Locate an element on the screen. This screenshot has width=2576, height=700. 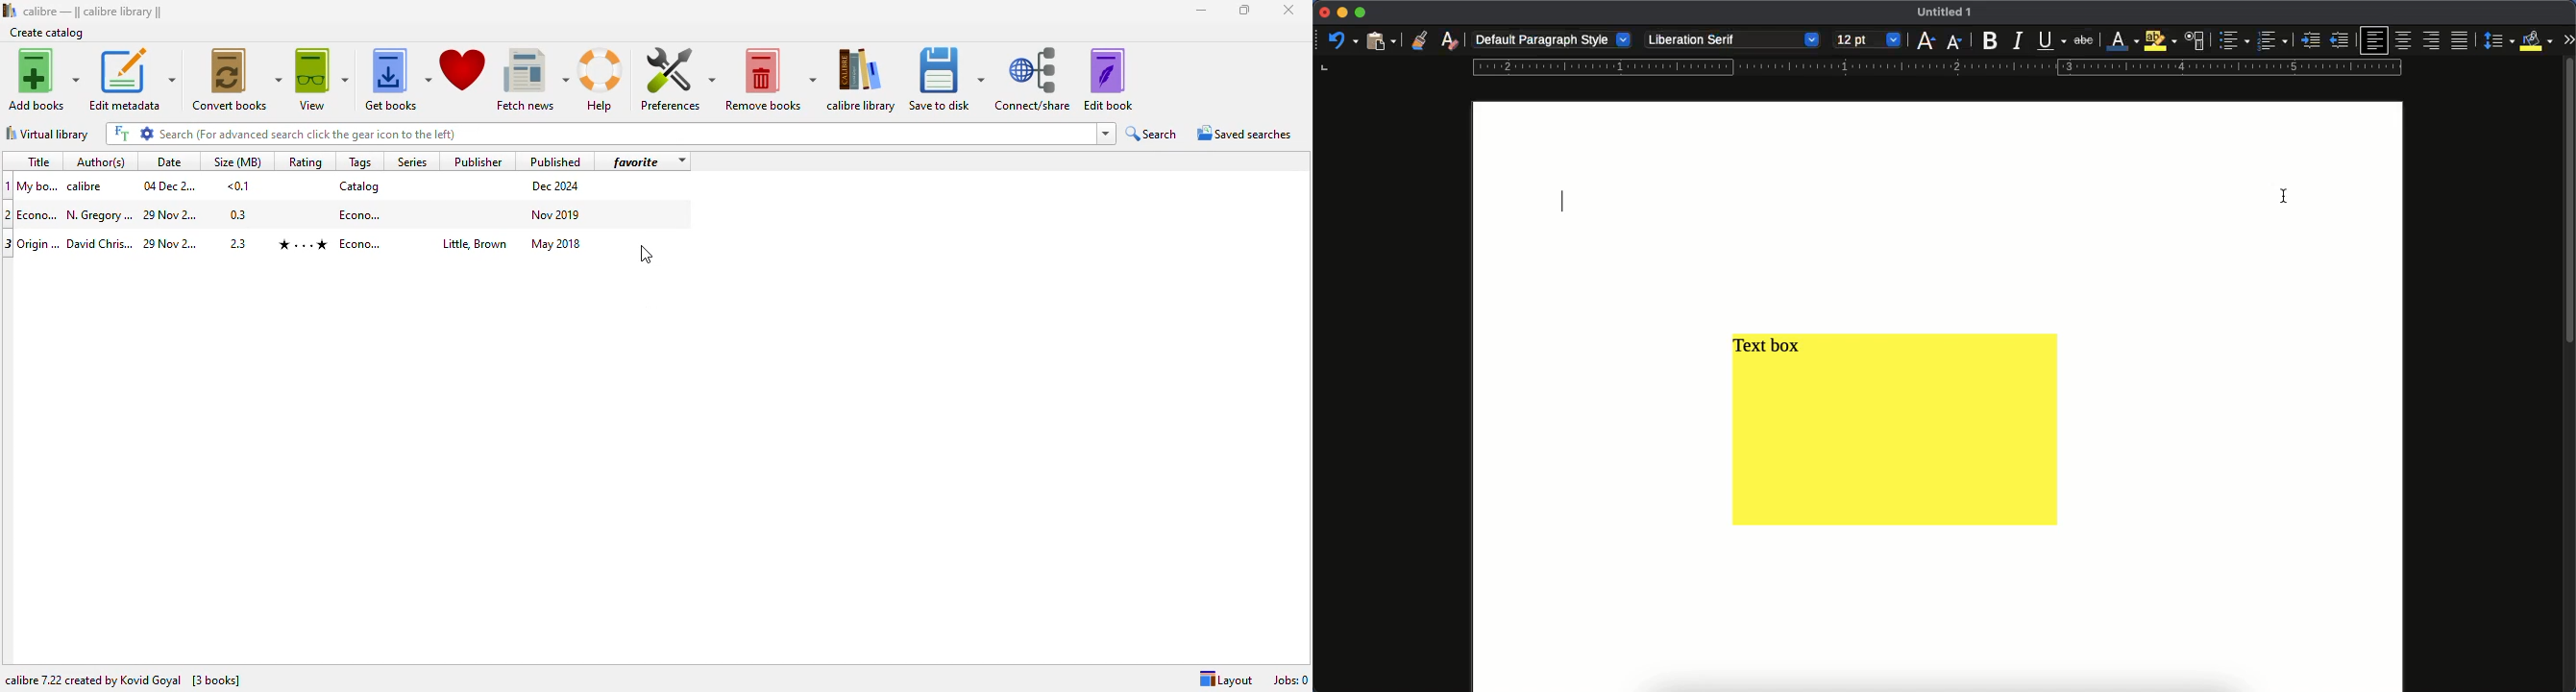
saved searches is located at coordinates (1244, 133).